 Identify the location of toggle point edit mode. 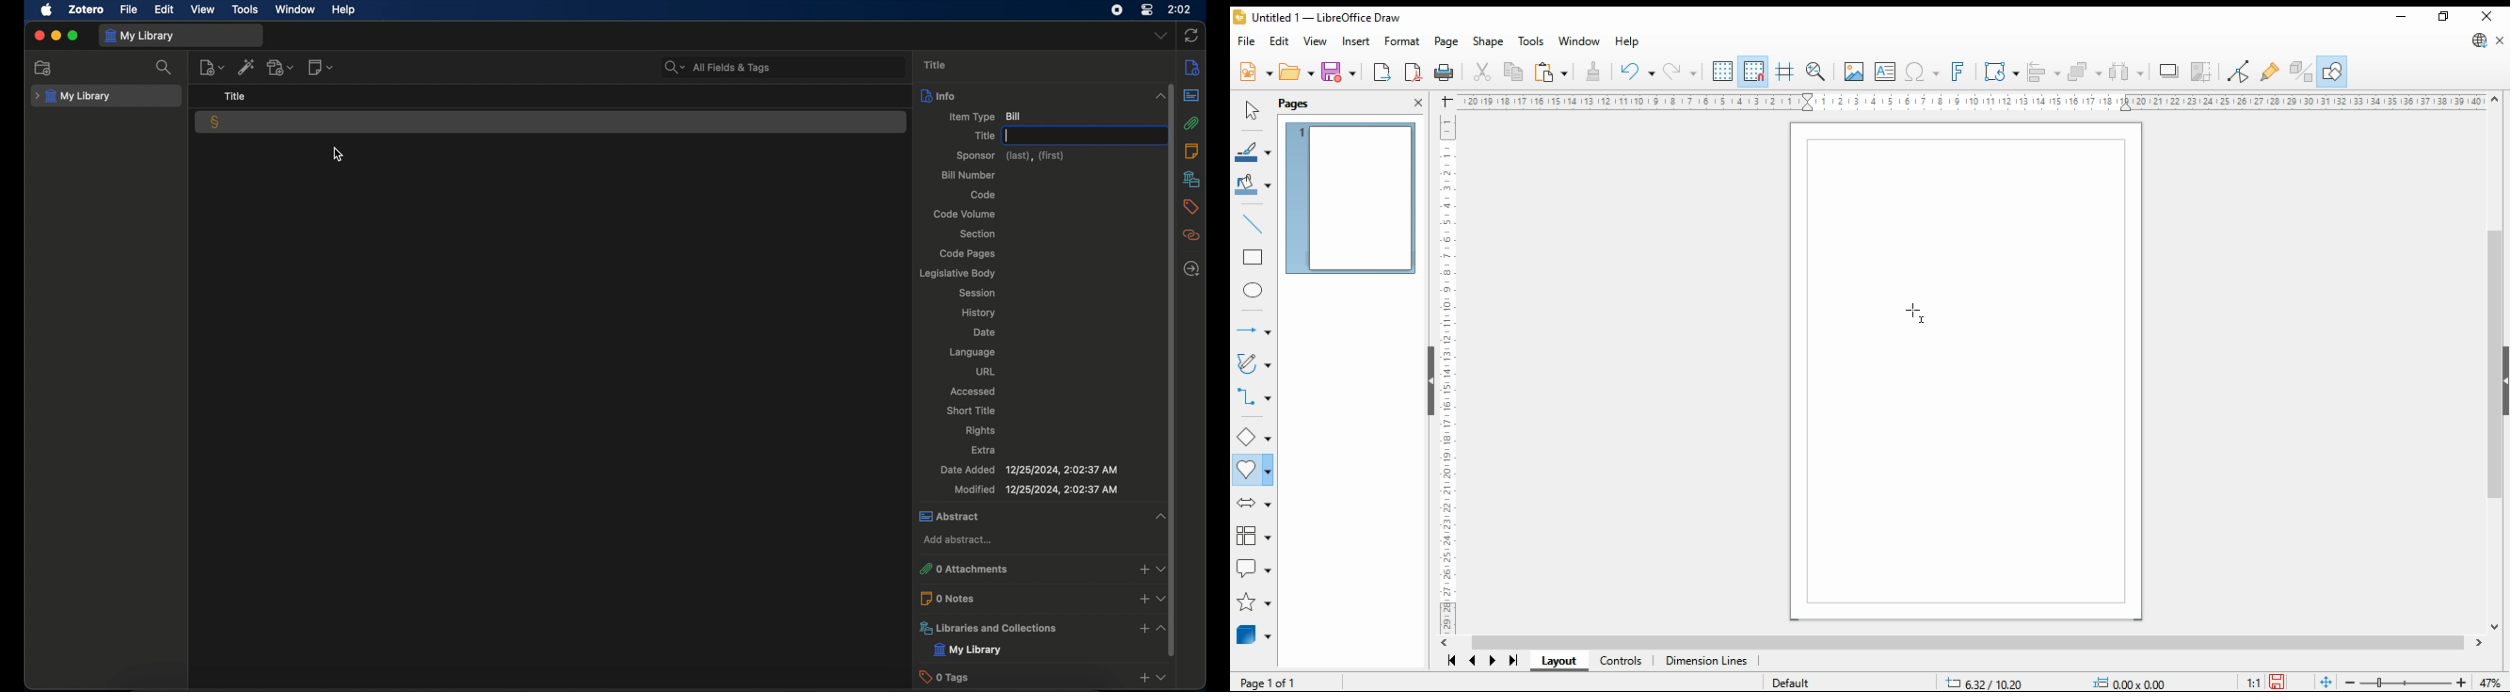
(2240, 73).